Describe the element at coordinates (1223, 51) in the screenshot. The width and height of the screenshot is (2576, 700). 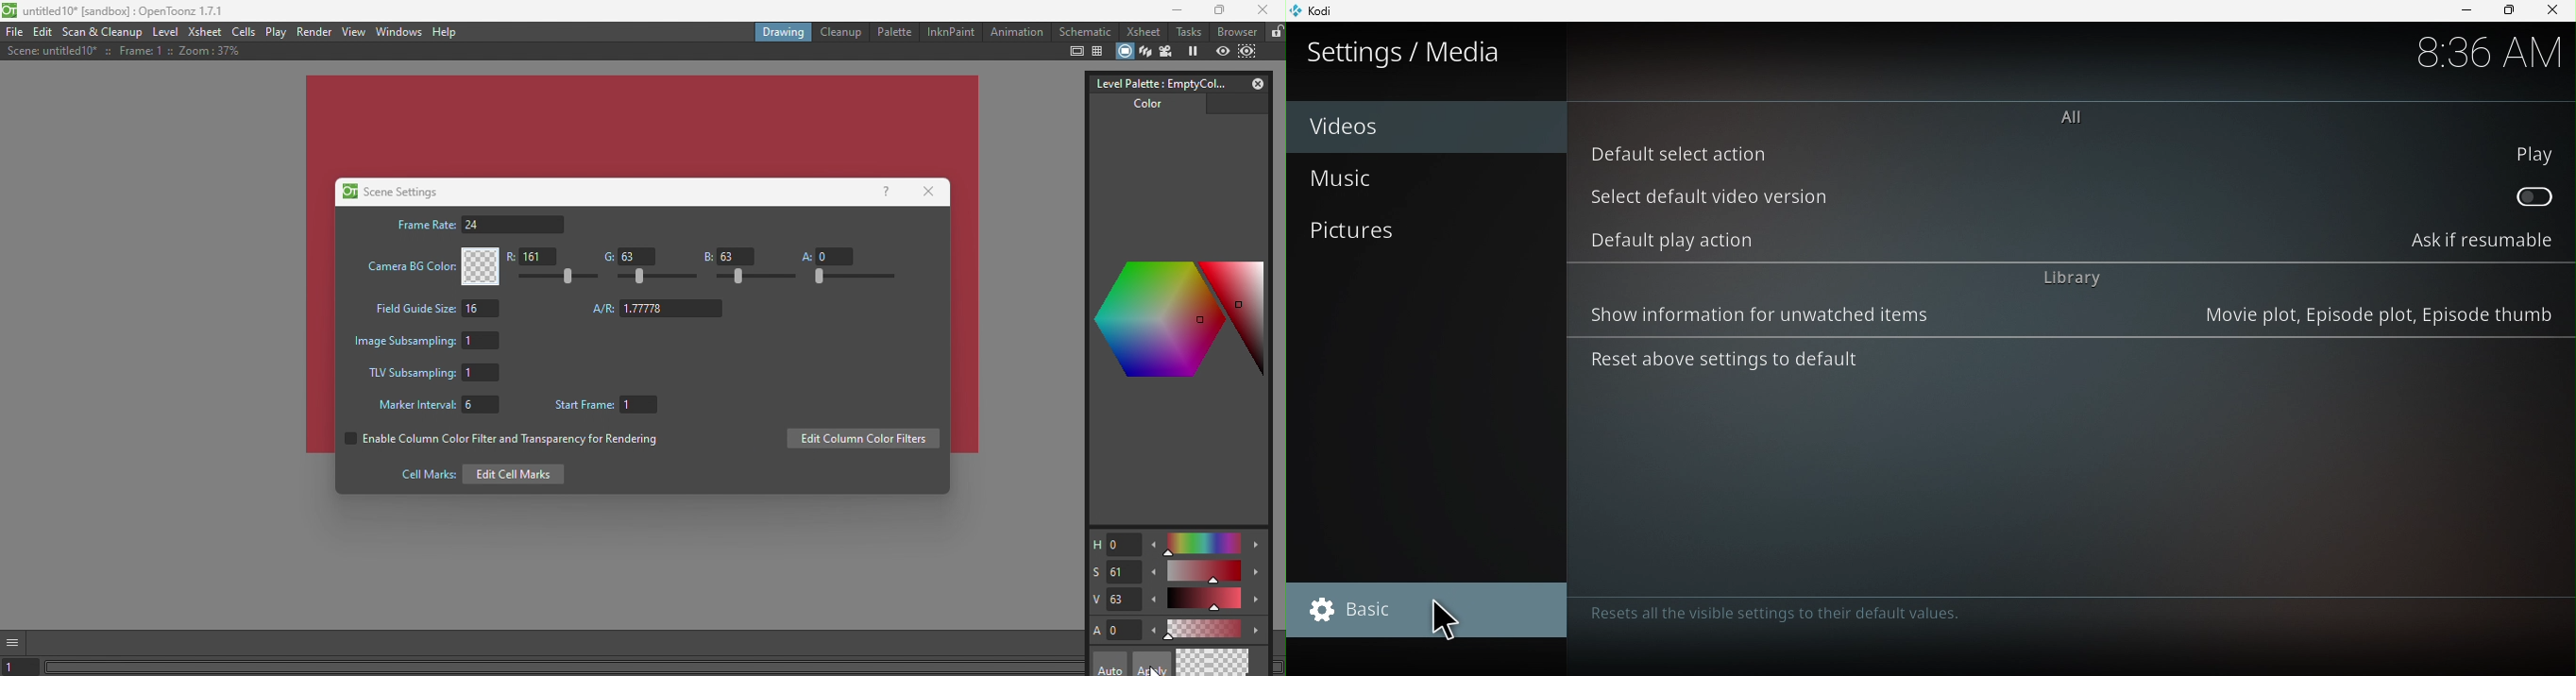
I see `Preview` at that location.